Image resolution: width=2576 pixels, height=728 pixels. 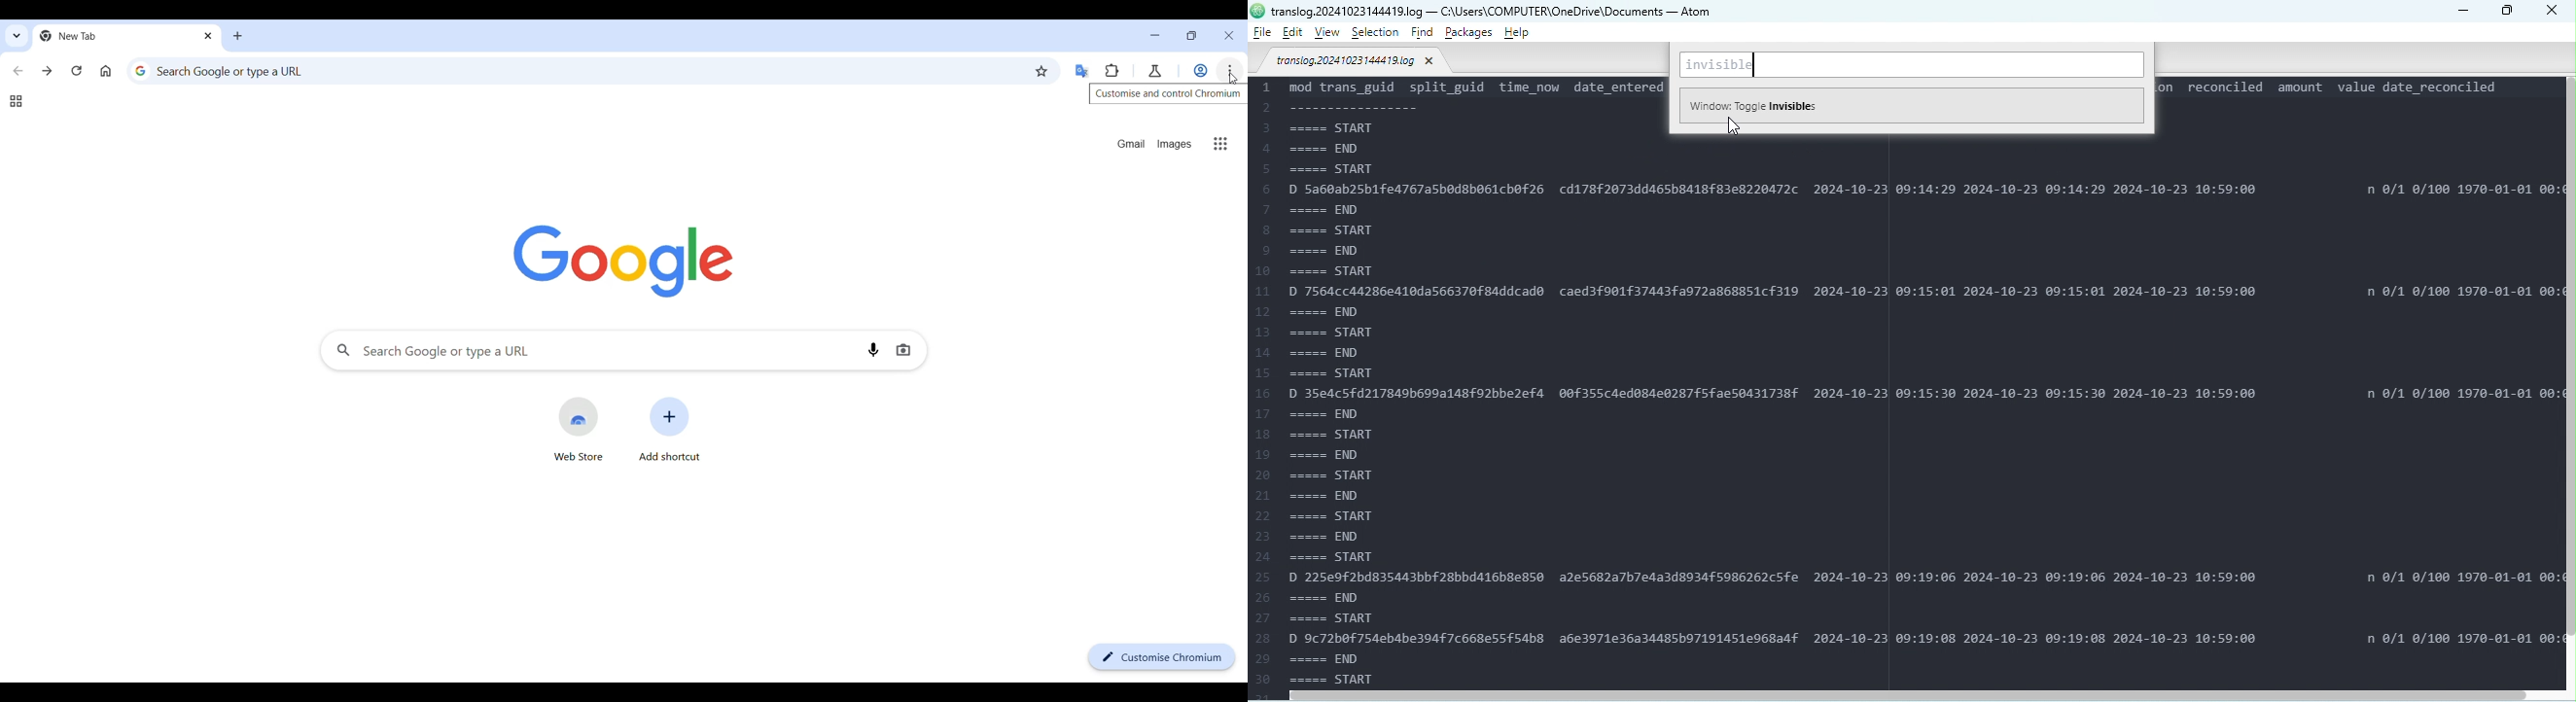 I want to click on Search by images, so click(x=904, y=350).